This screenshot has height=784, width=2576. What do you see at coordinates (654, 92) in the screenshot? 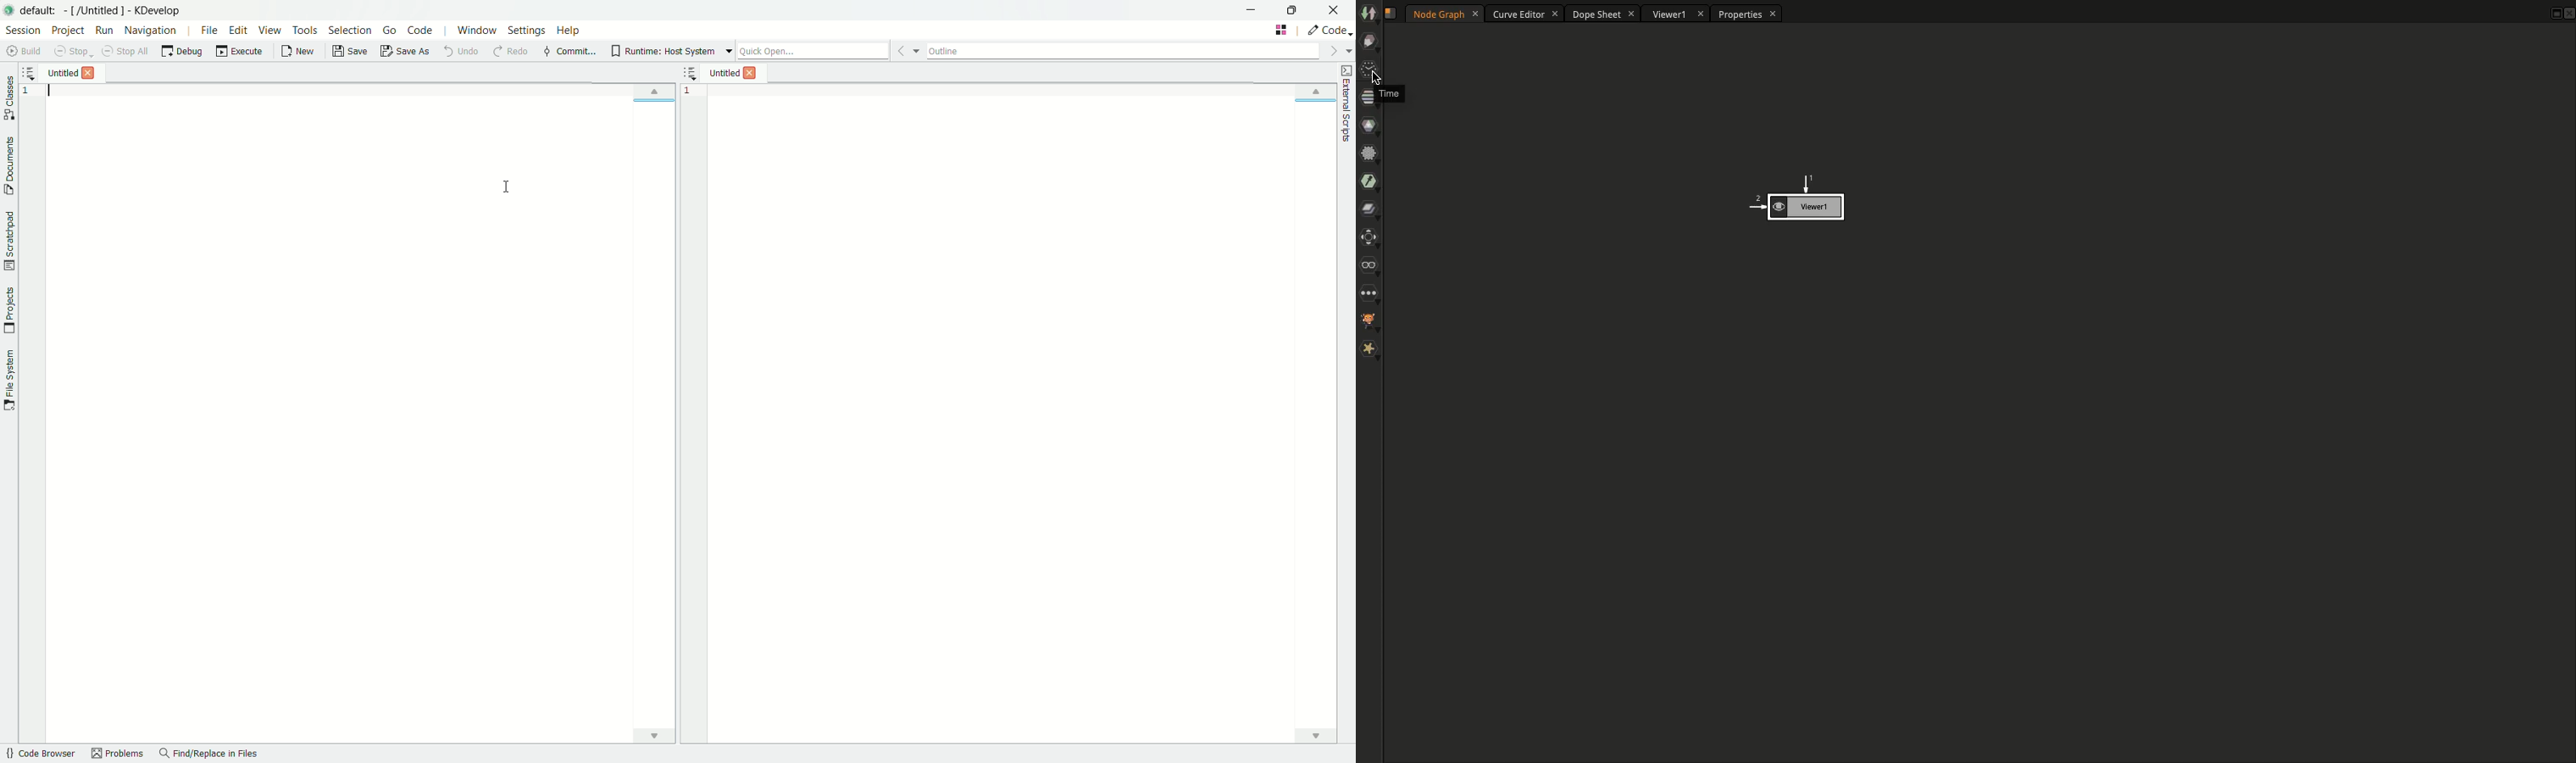
I see `up` at bounding box center [654, 92].